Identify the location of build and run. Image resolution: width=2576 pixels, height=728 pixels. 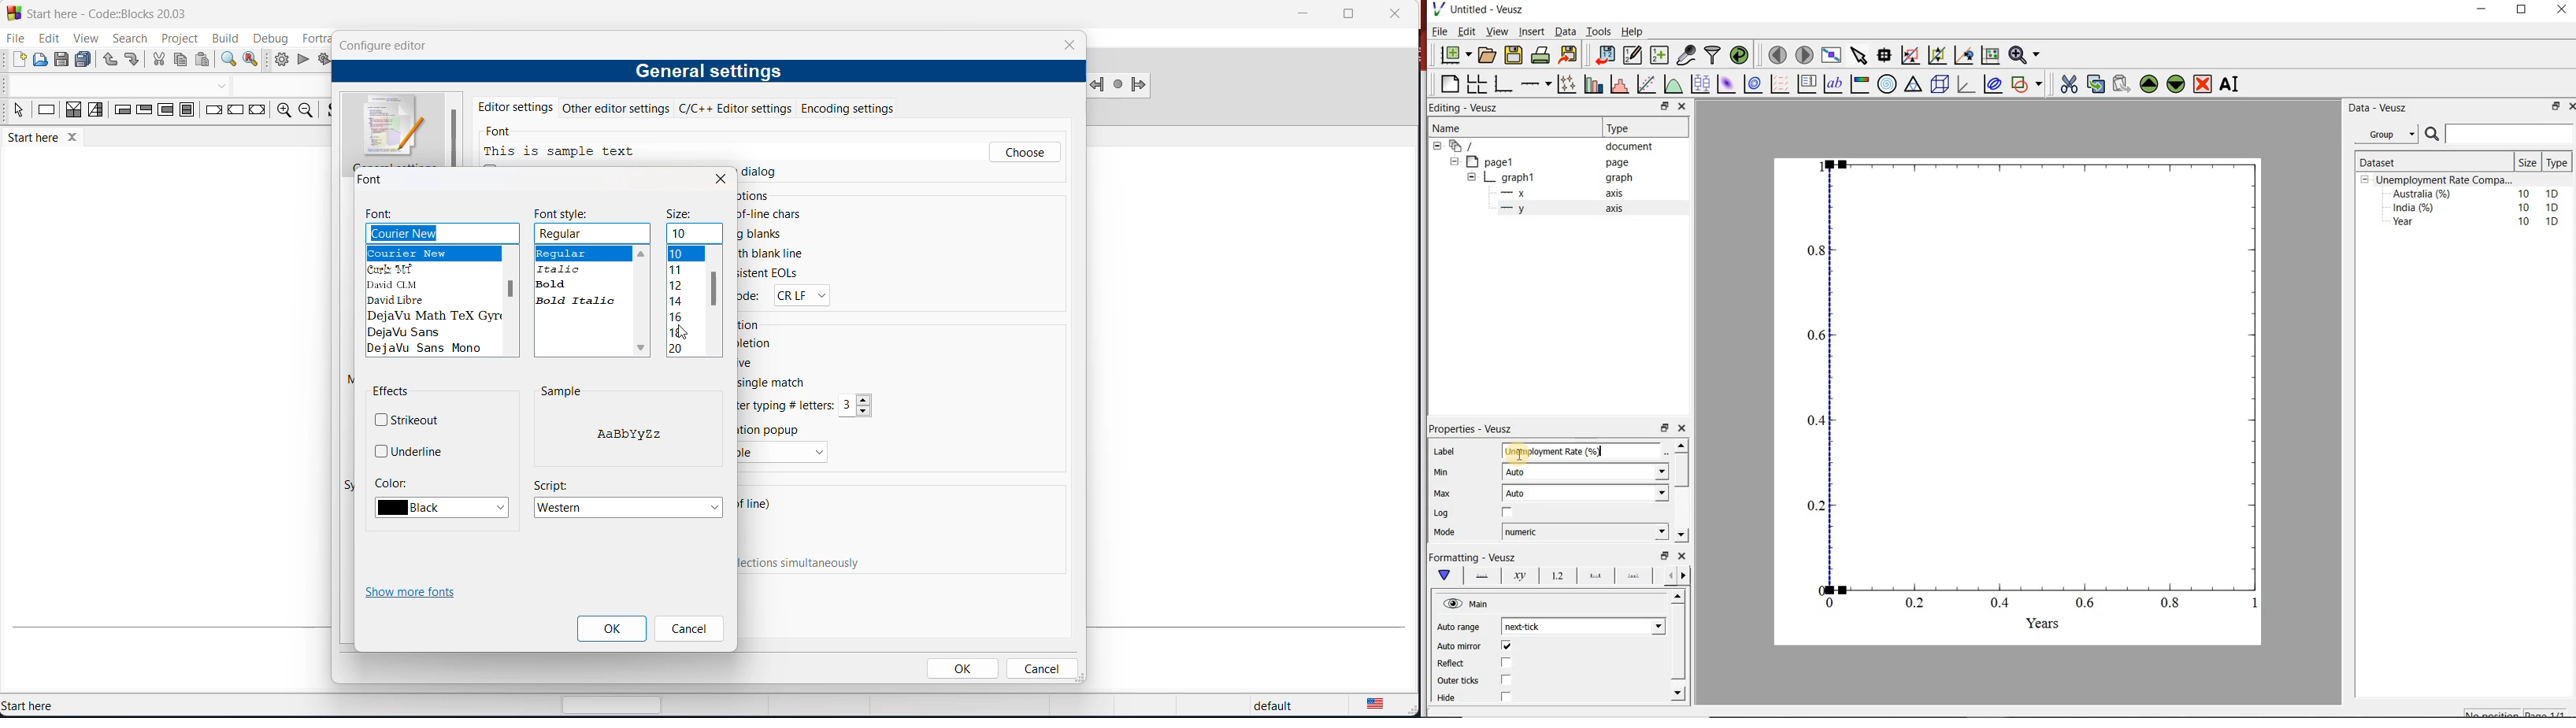
(323, 61).